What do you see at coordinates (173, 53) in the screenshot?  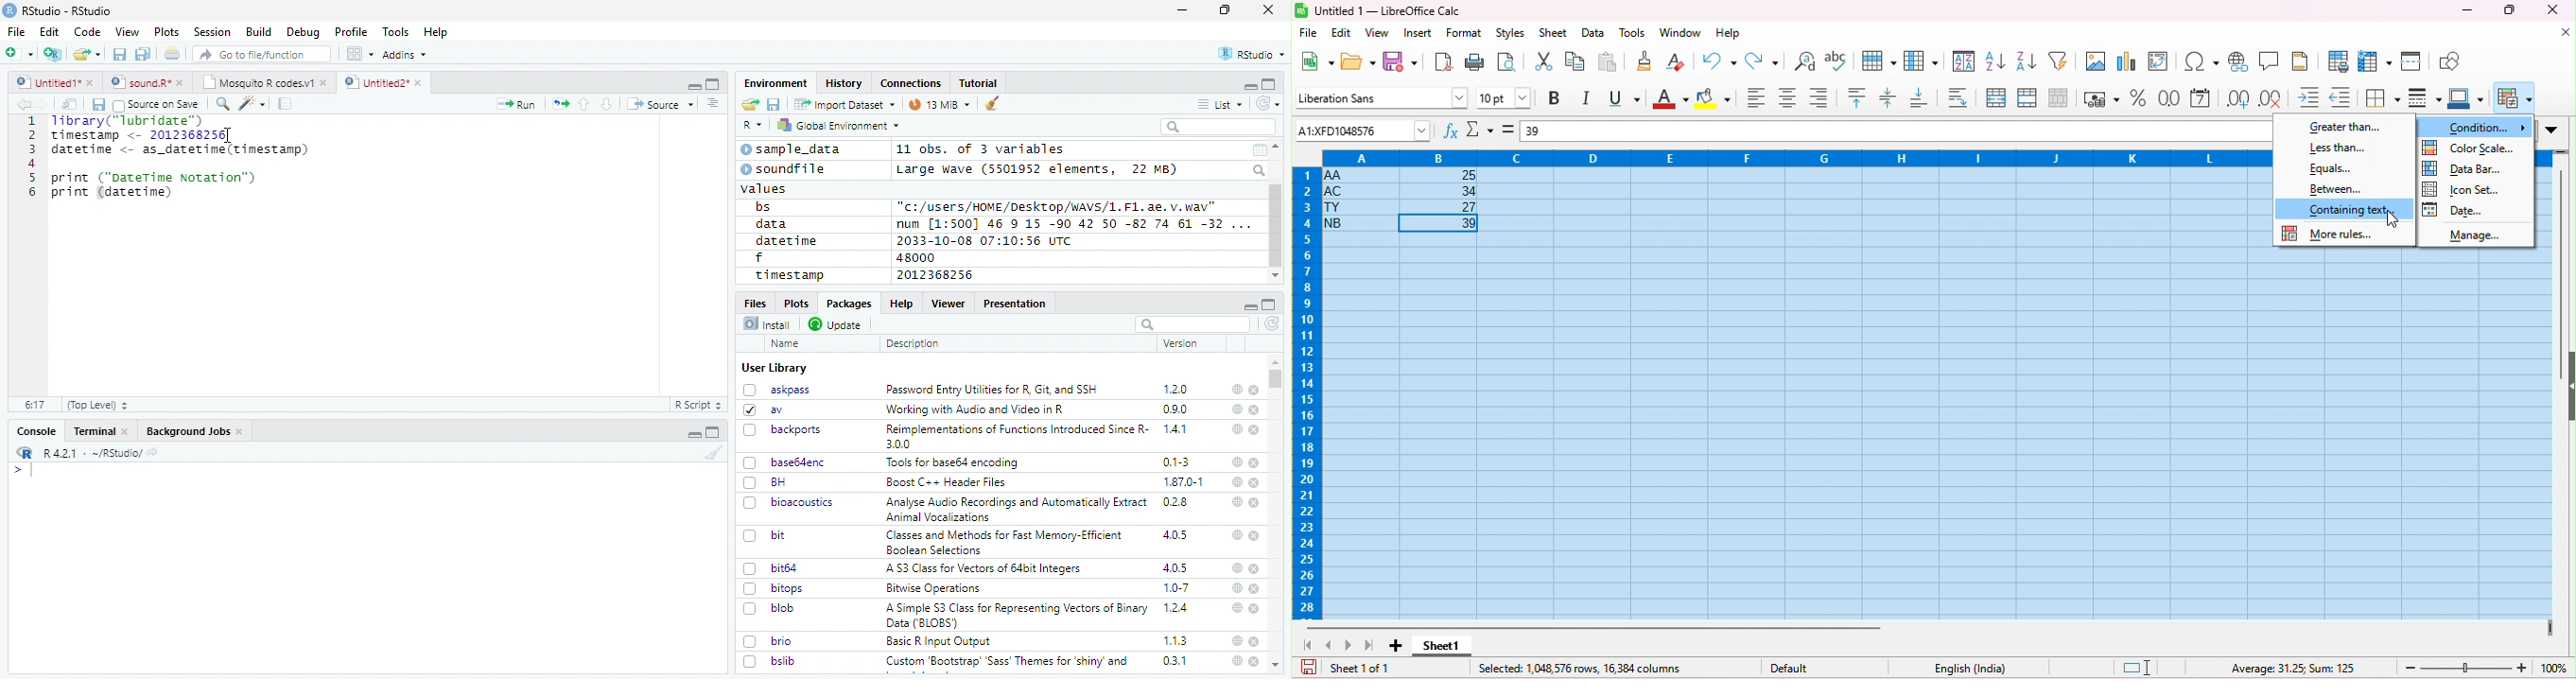 I see `Print` at bounding box center [173, 53].